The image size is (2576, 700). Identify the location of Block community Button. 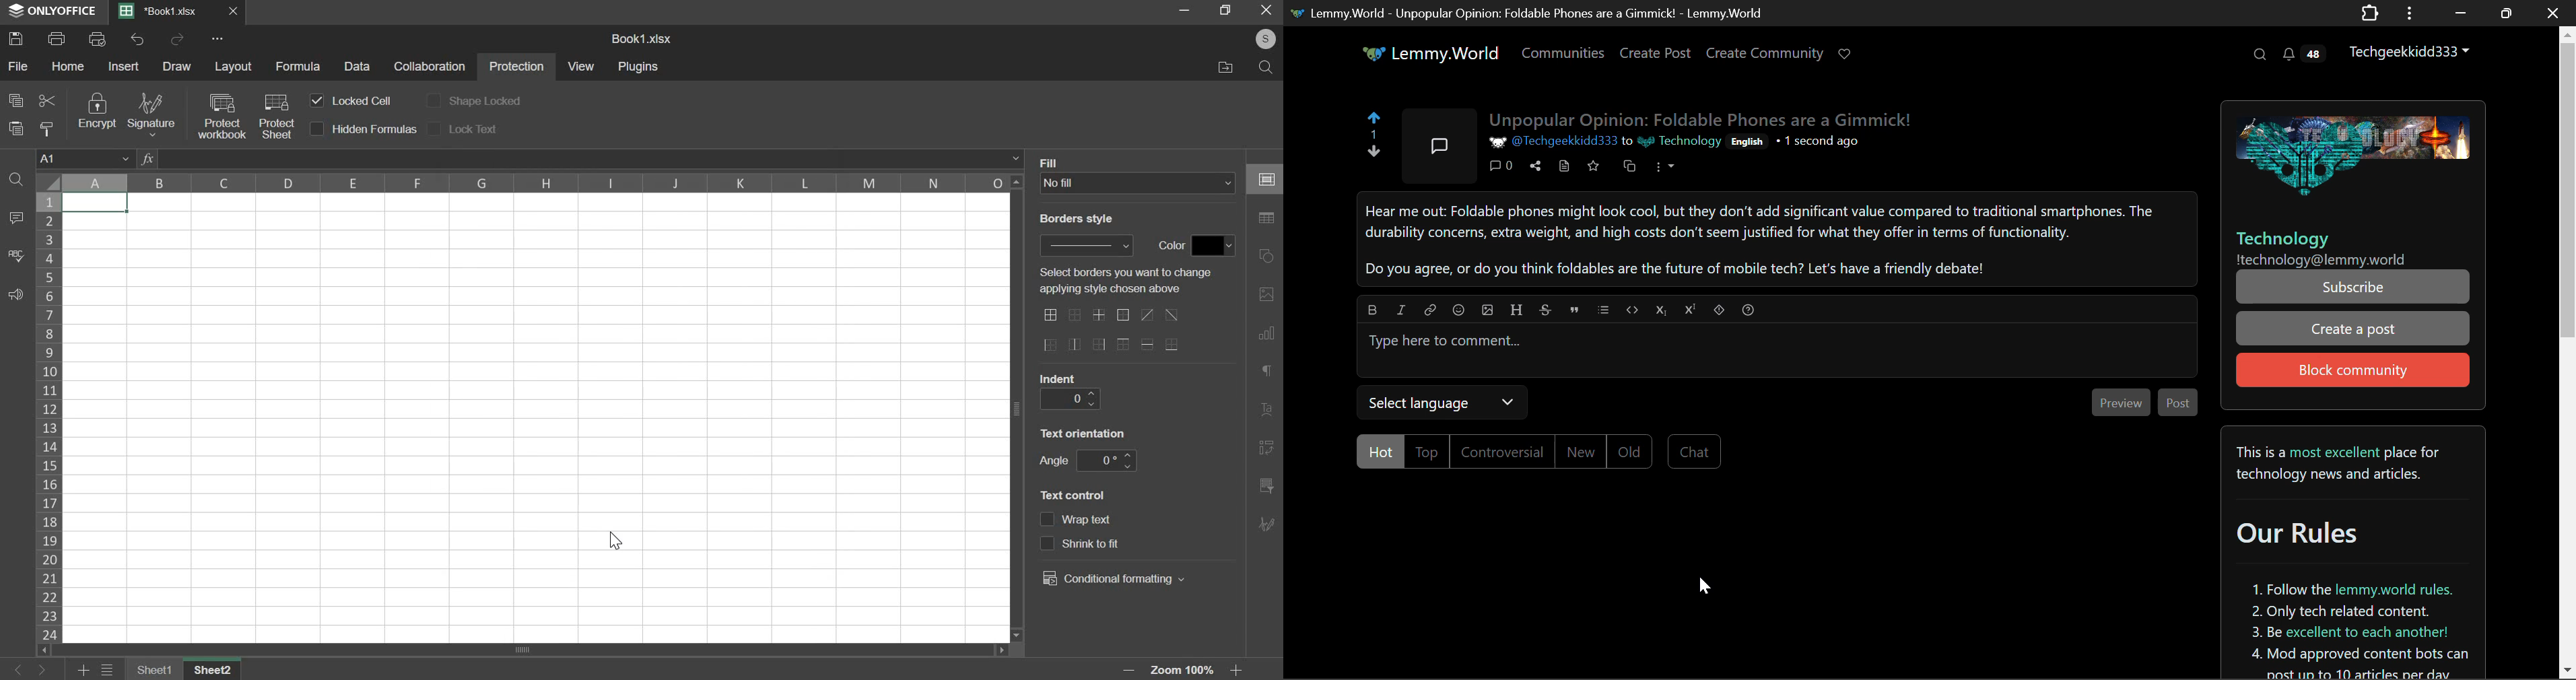
(2351, 370).